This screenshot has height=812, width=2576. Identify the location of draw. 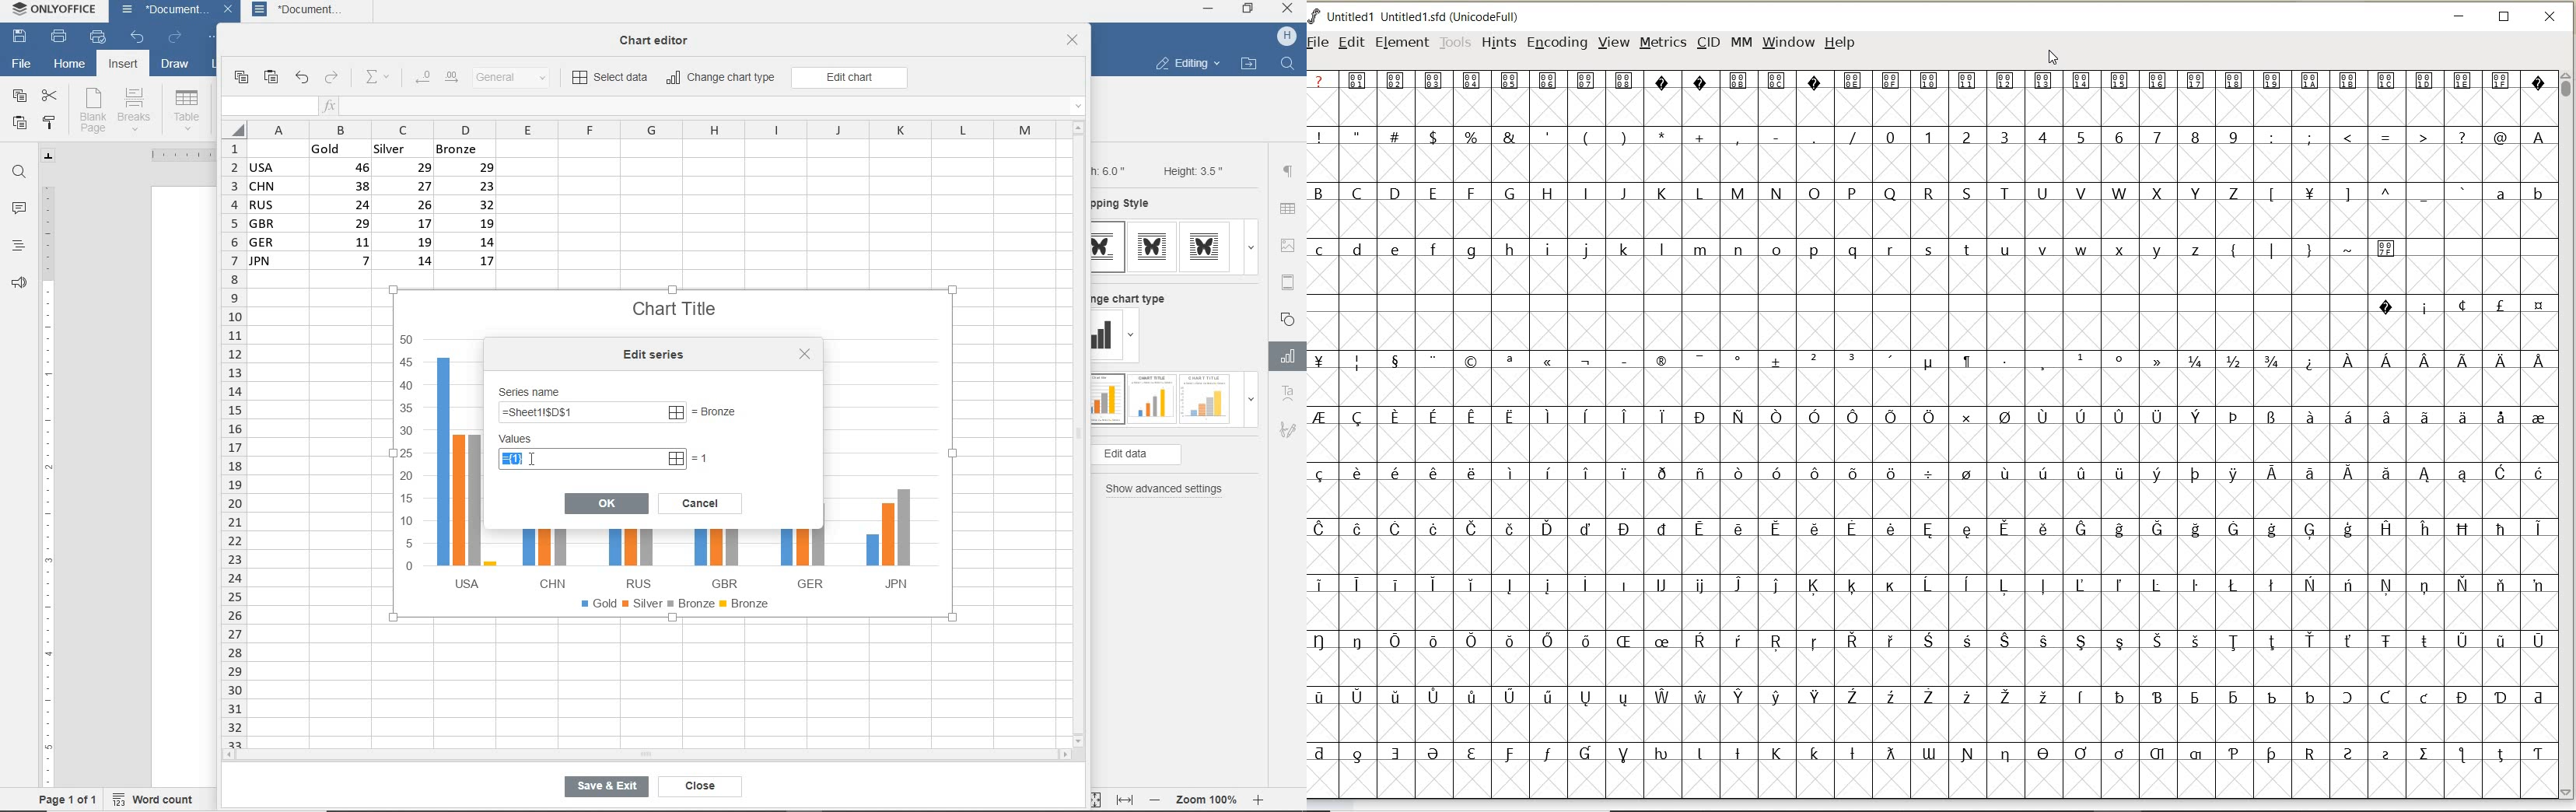
(176, 66).